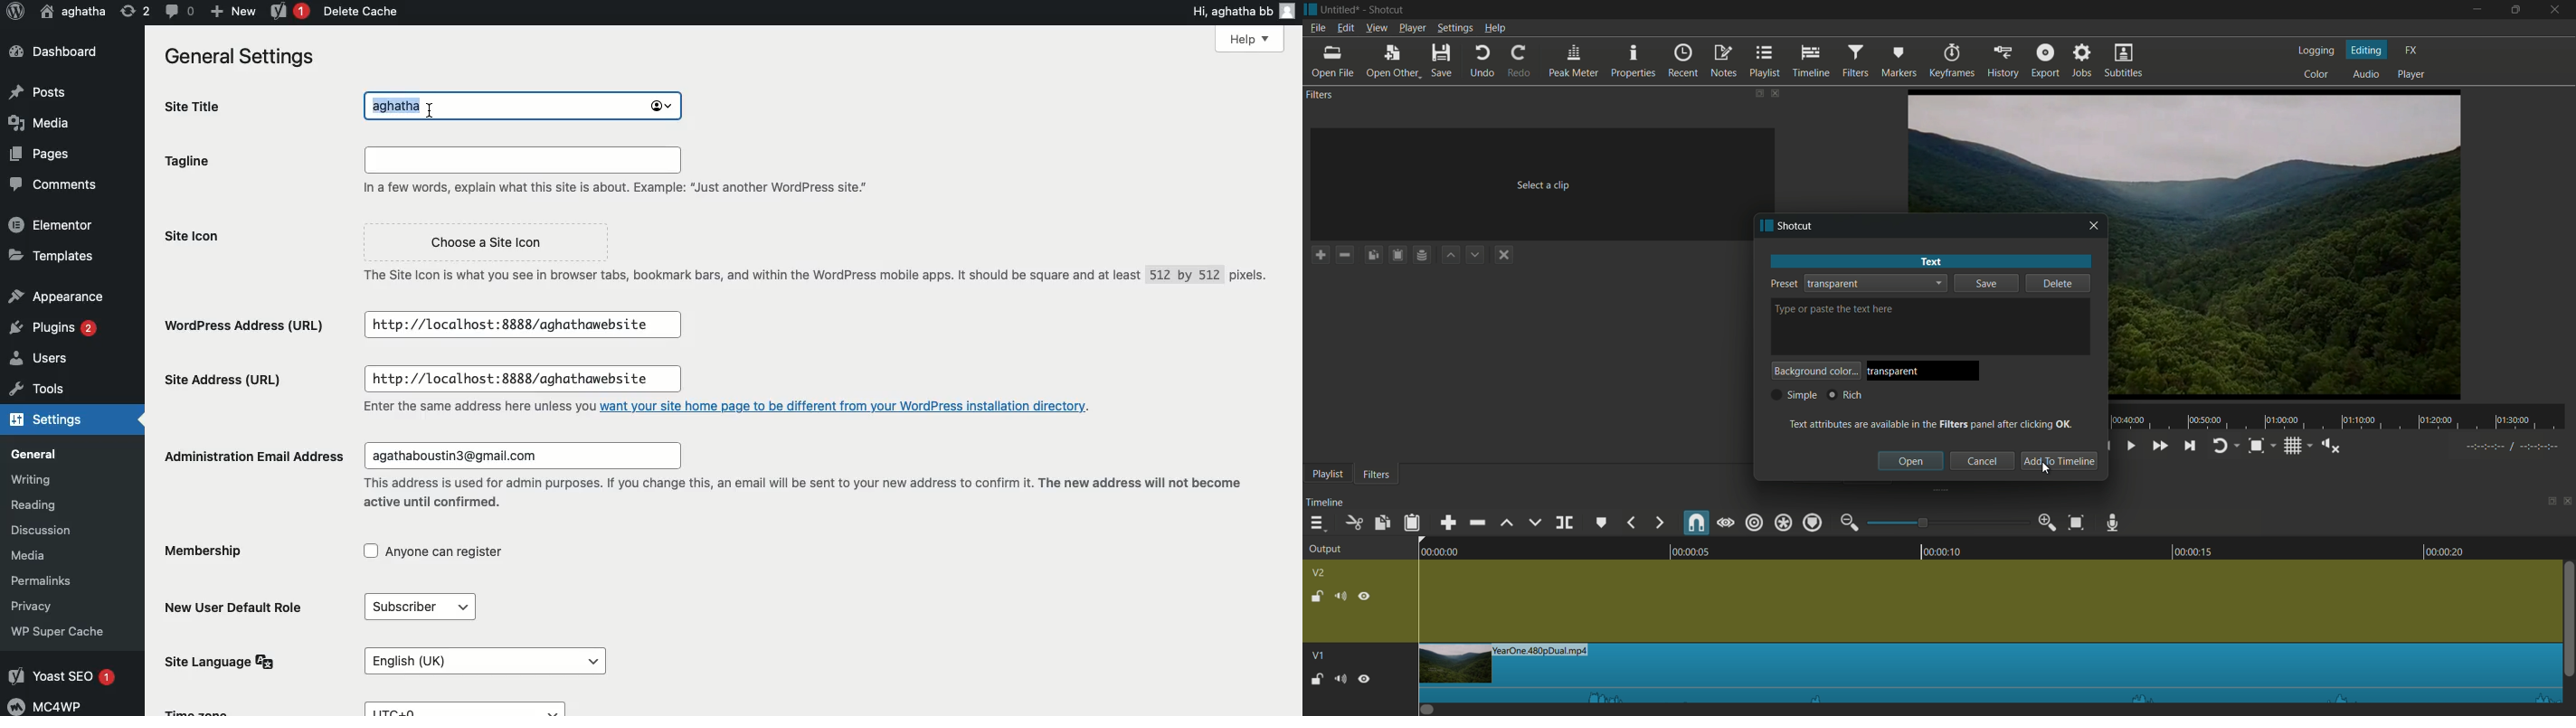 Image resolution: width=2576 pixels, height=728 pixels. What do you see at coordinates (1932, 423) in the screenshot?
I see `text` at bounding box center [1932, 423].